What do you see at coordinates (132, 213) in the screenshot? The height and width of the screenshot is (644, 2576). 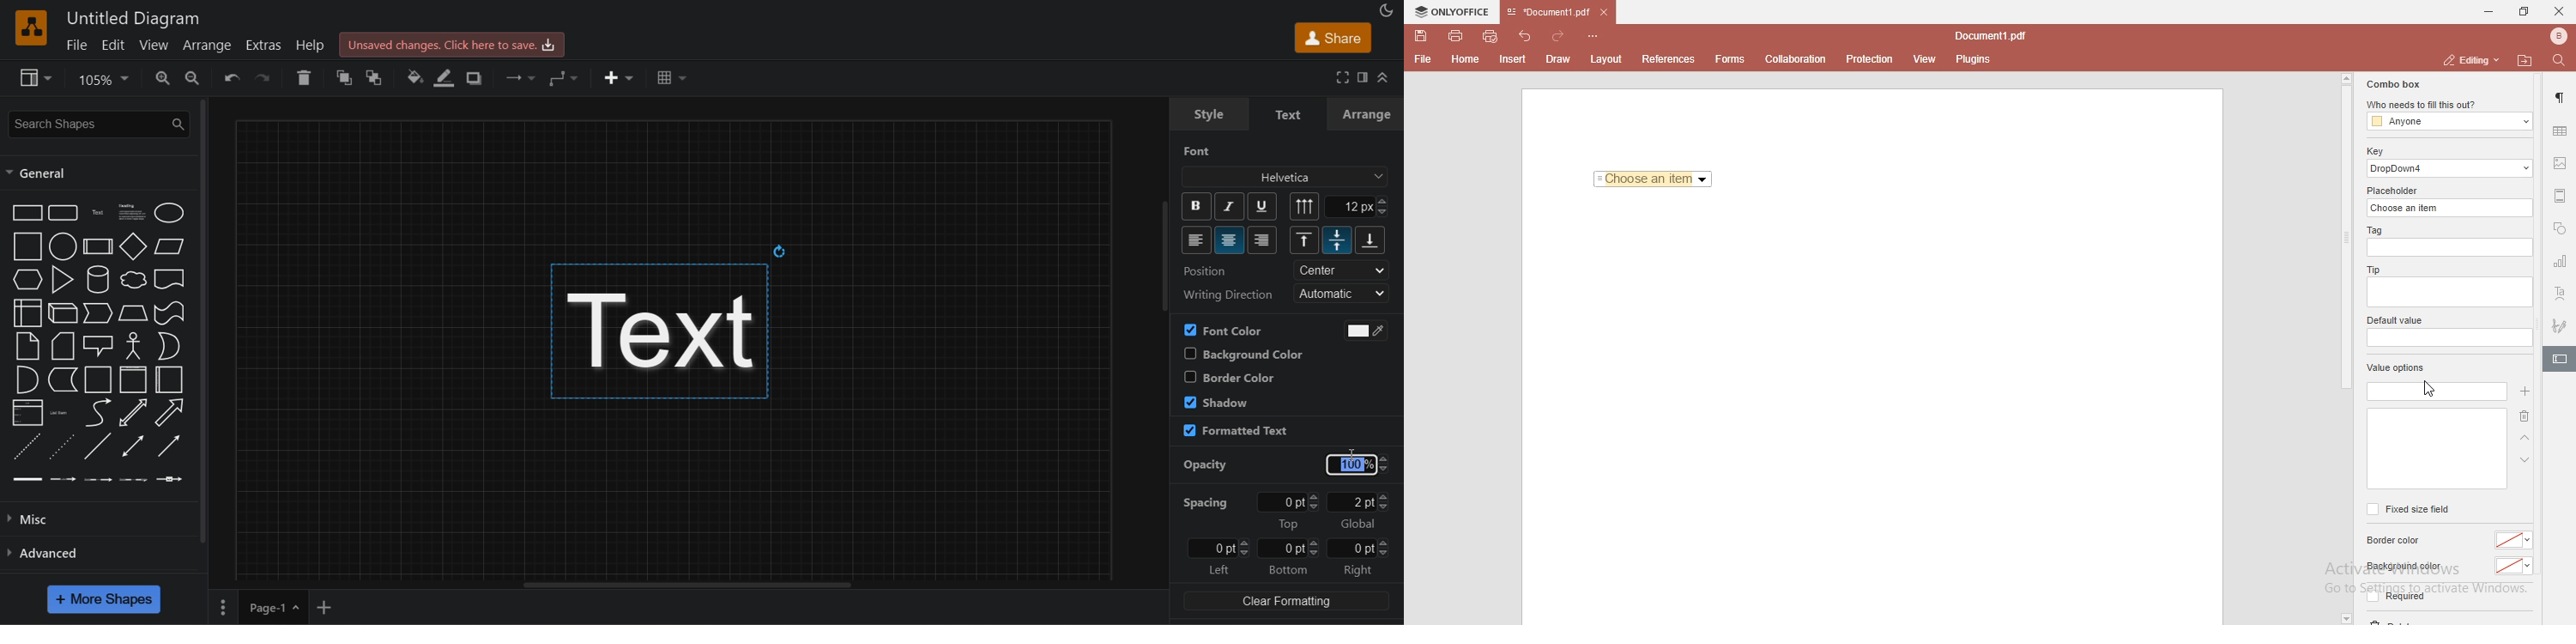 I see `heading` at bounding box center [132, 213].